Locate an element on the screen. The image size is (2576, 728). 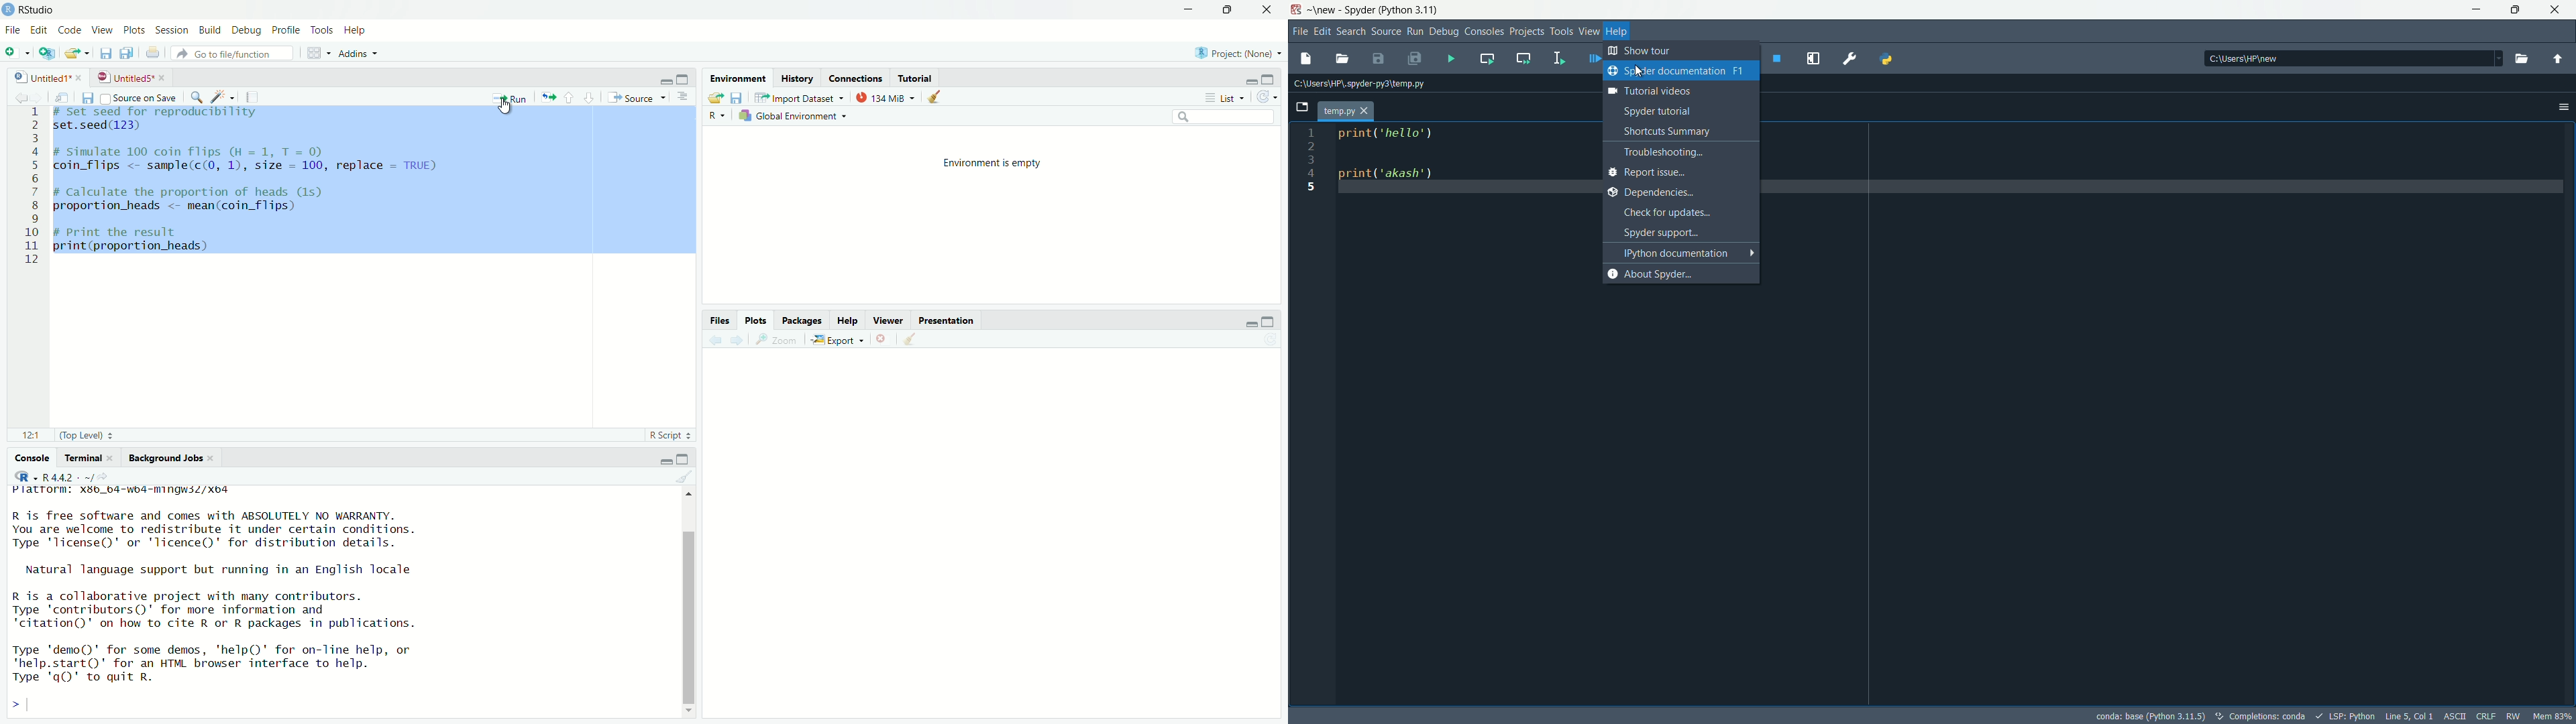
search menu is located at coordinates (1350, 33).